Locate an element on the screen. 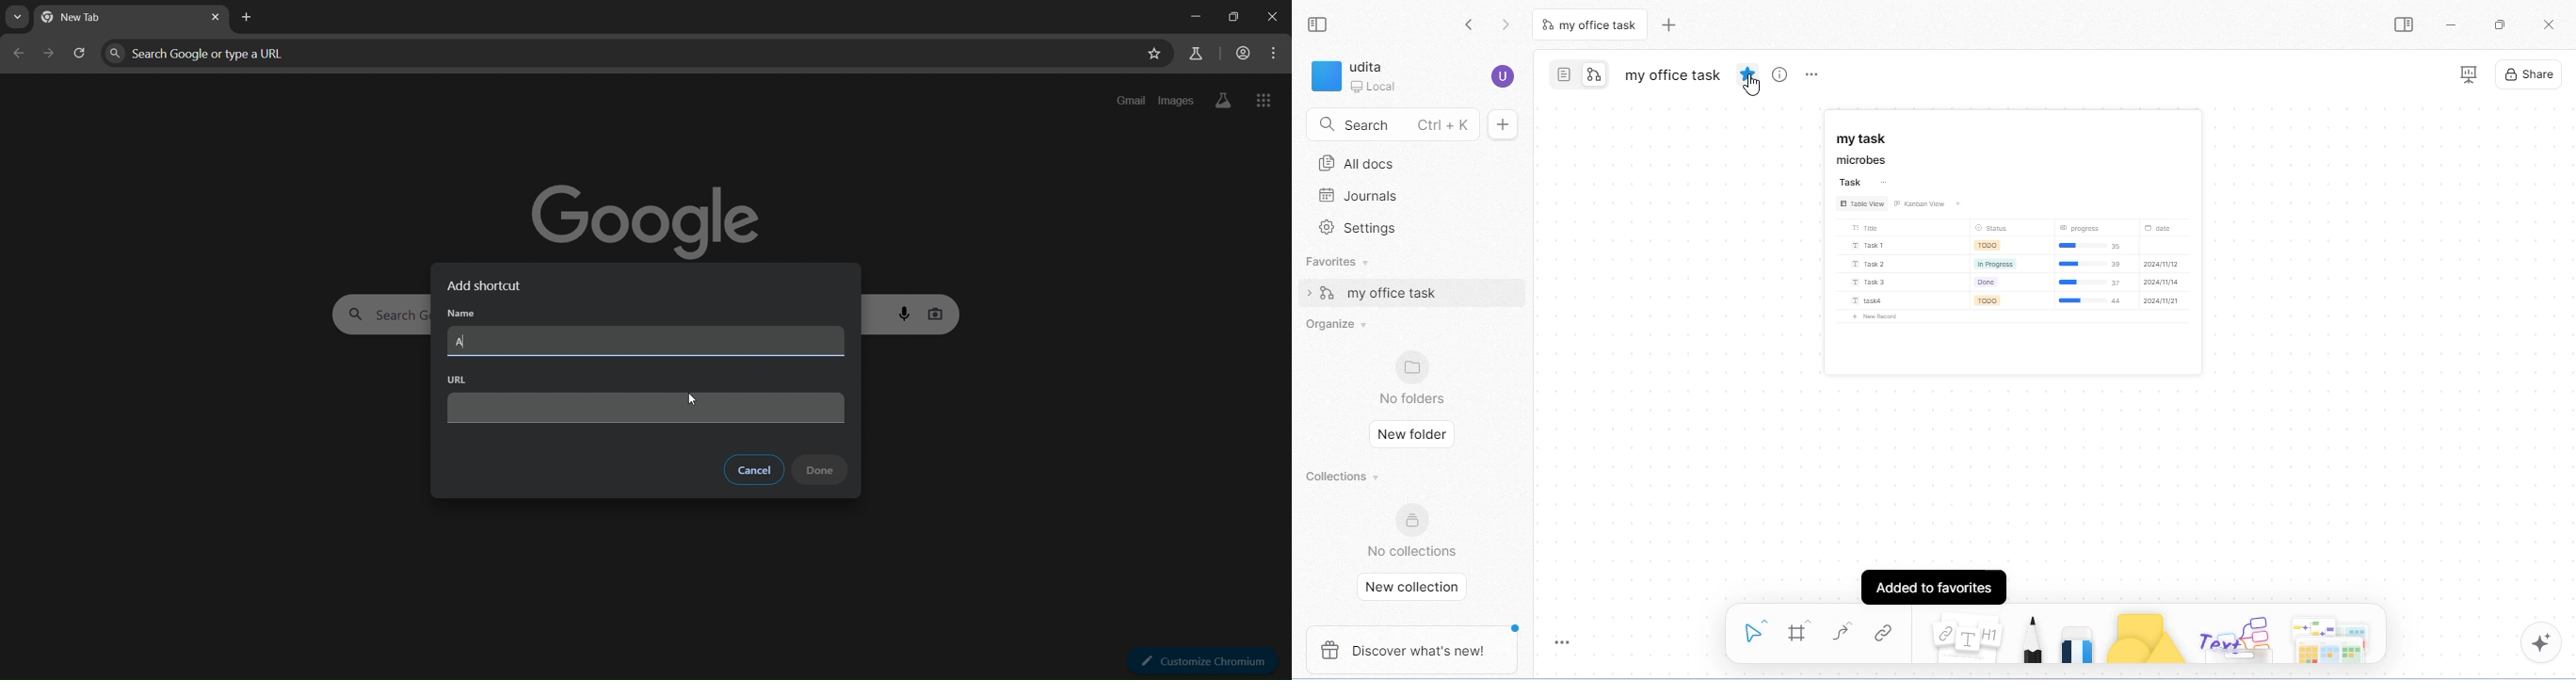 The width and height of the screenshot is (2576, 700). my office task is located at coordinates (1675, 74).